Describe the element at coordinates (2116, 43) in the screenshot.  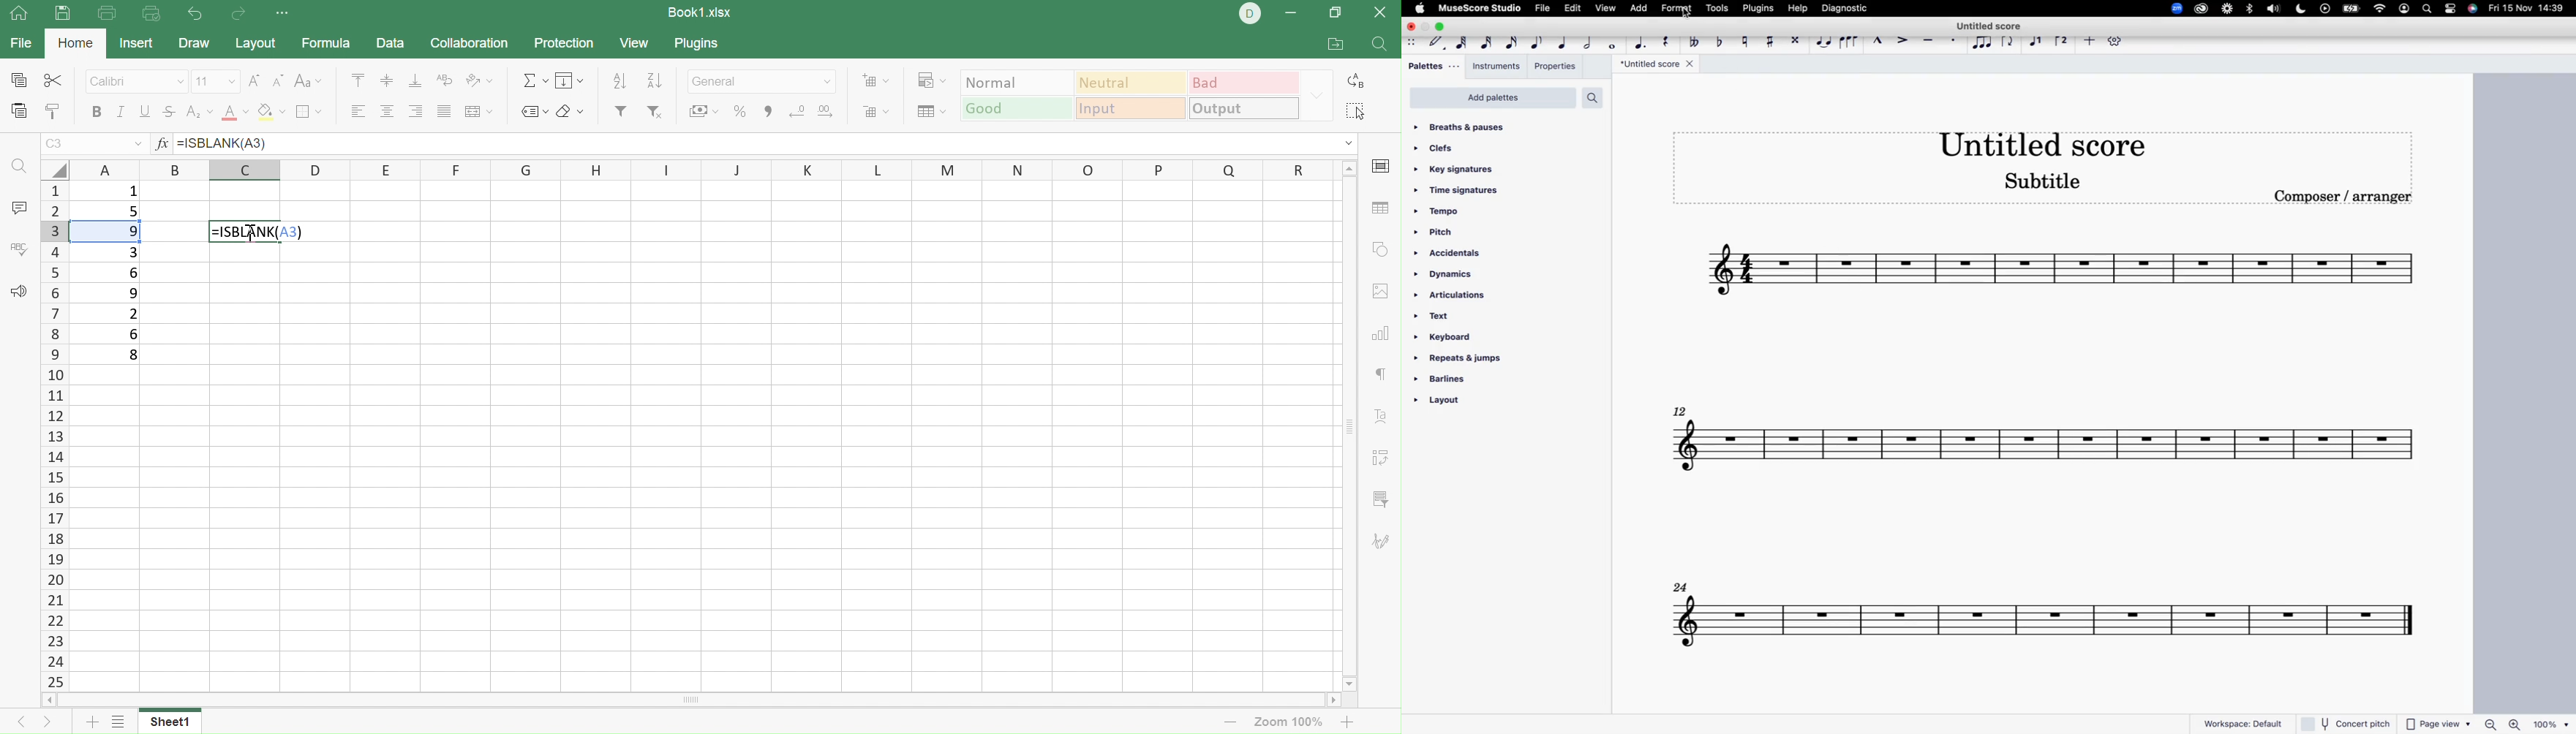
I see `settings` at that location.